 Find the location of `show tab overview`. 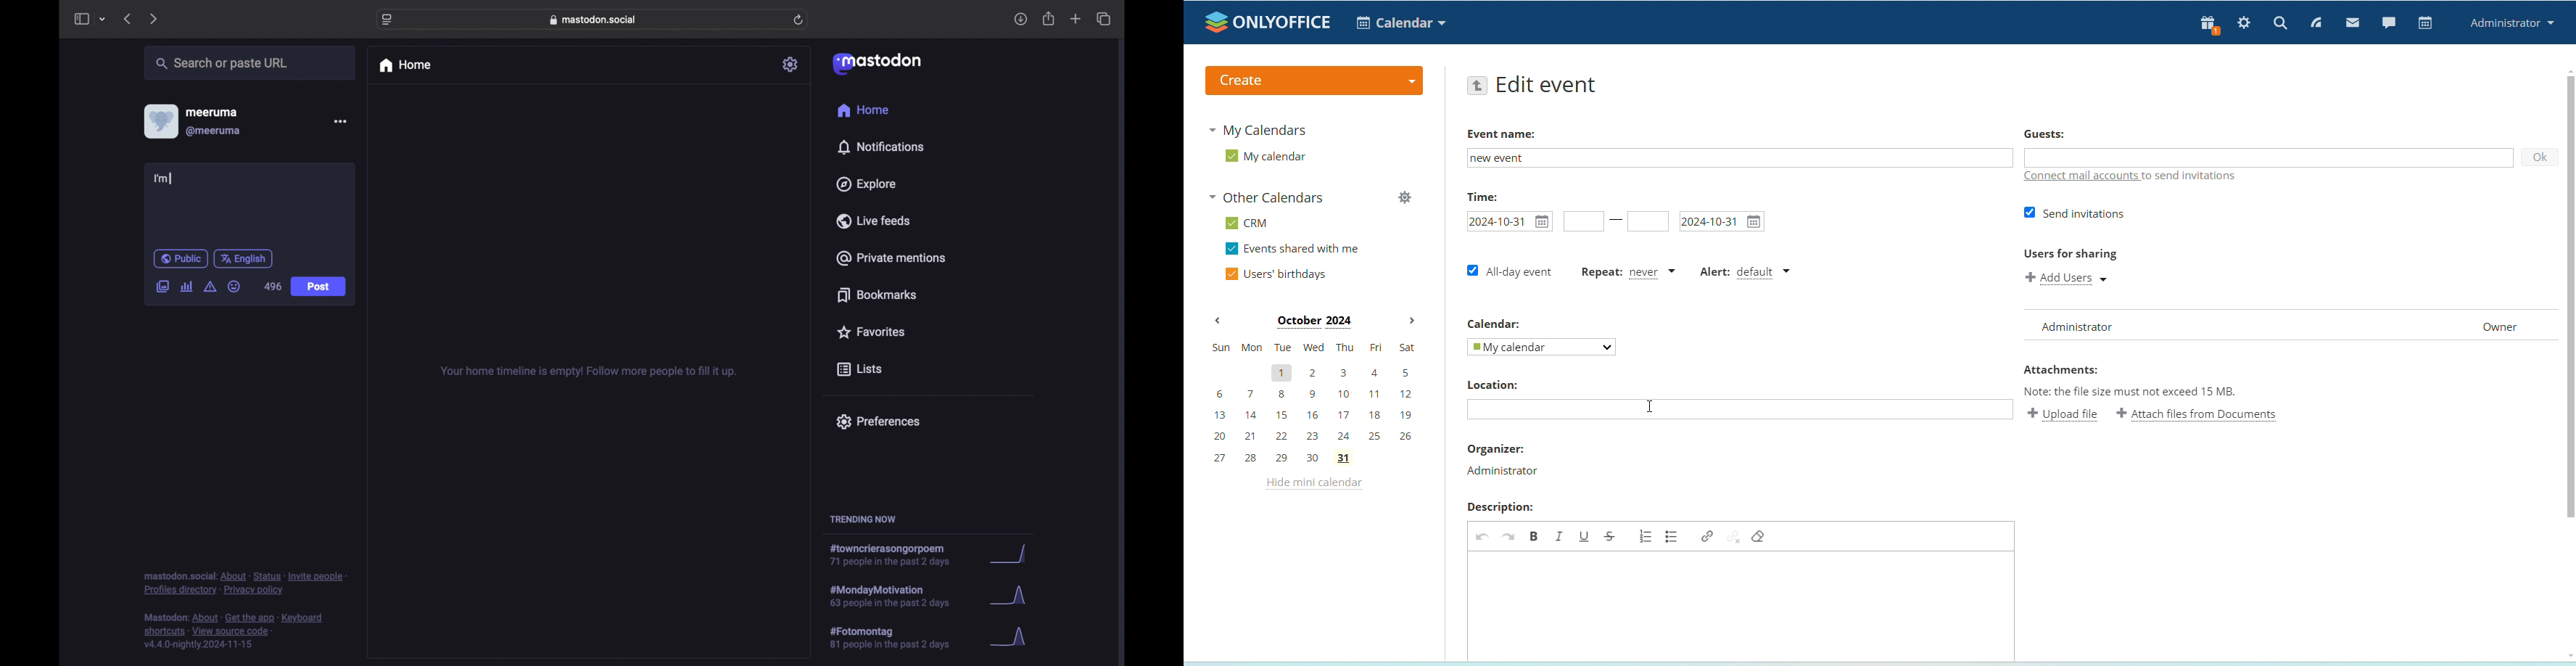

show tab overview is located at coordinates (1105, 18).